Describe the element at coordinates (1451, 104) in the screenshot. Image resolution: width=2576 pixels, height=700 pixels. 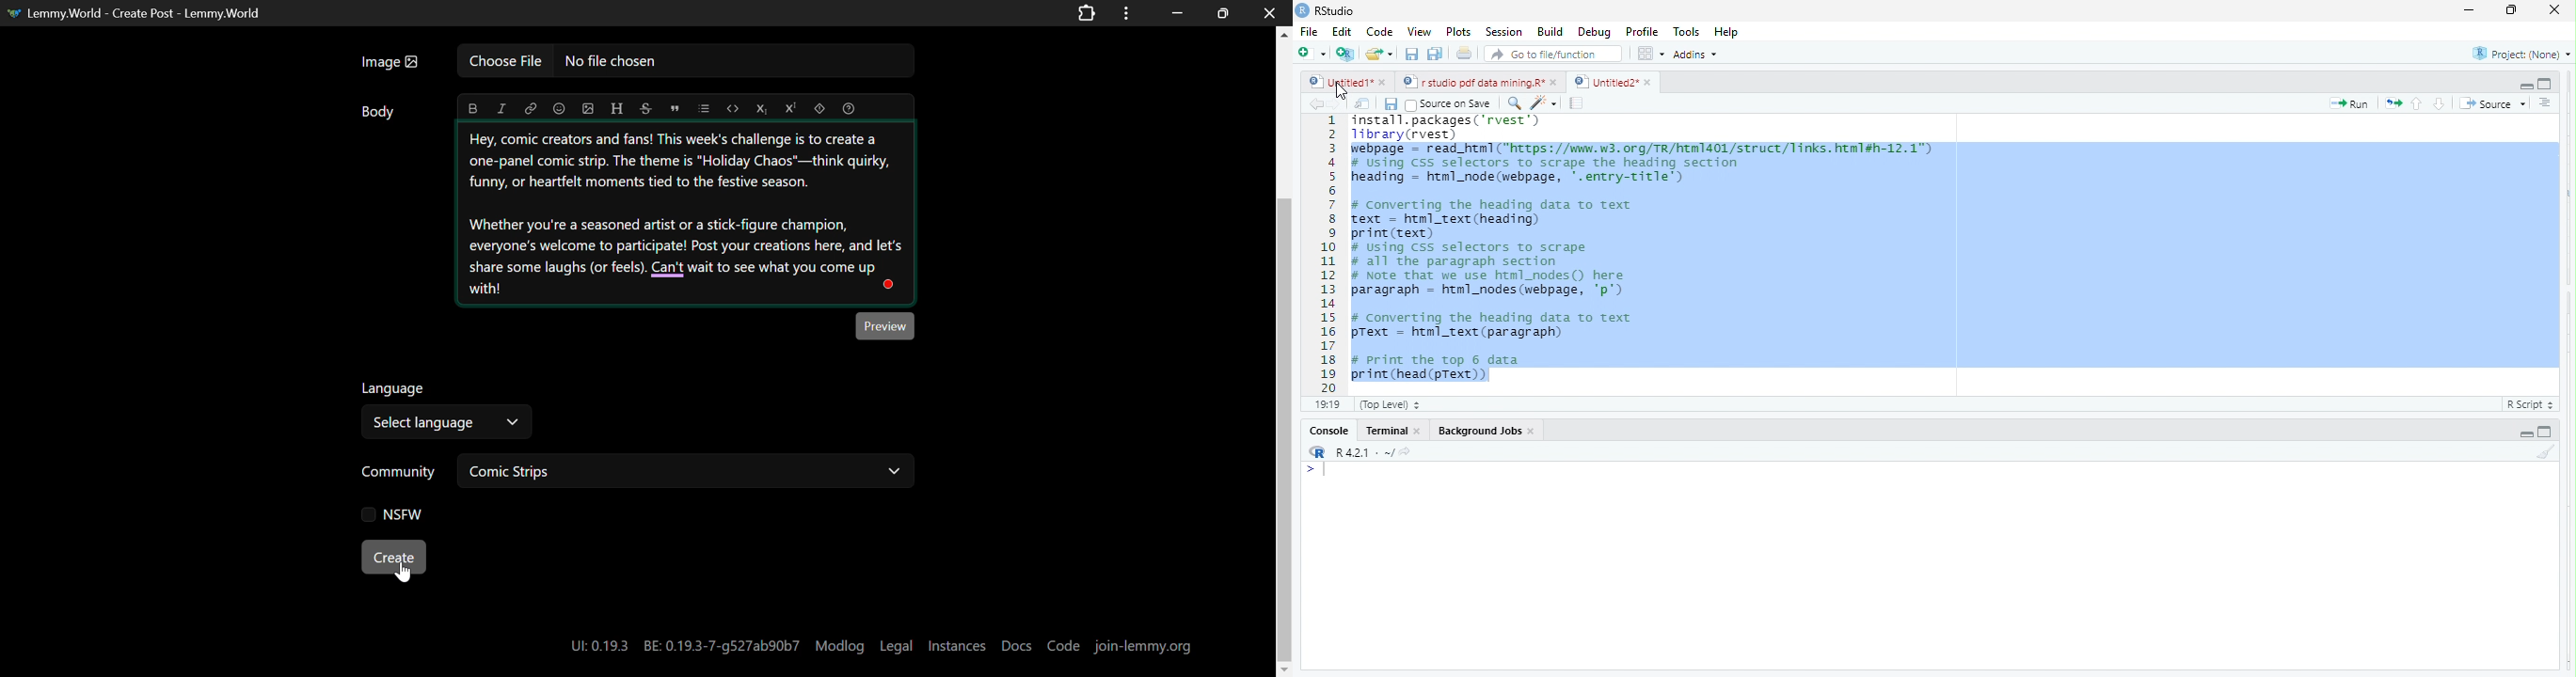
I see `Source on Save` at that location.